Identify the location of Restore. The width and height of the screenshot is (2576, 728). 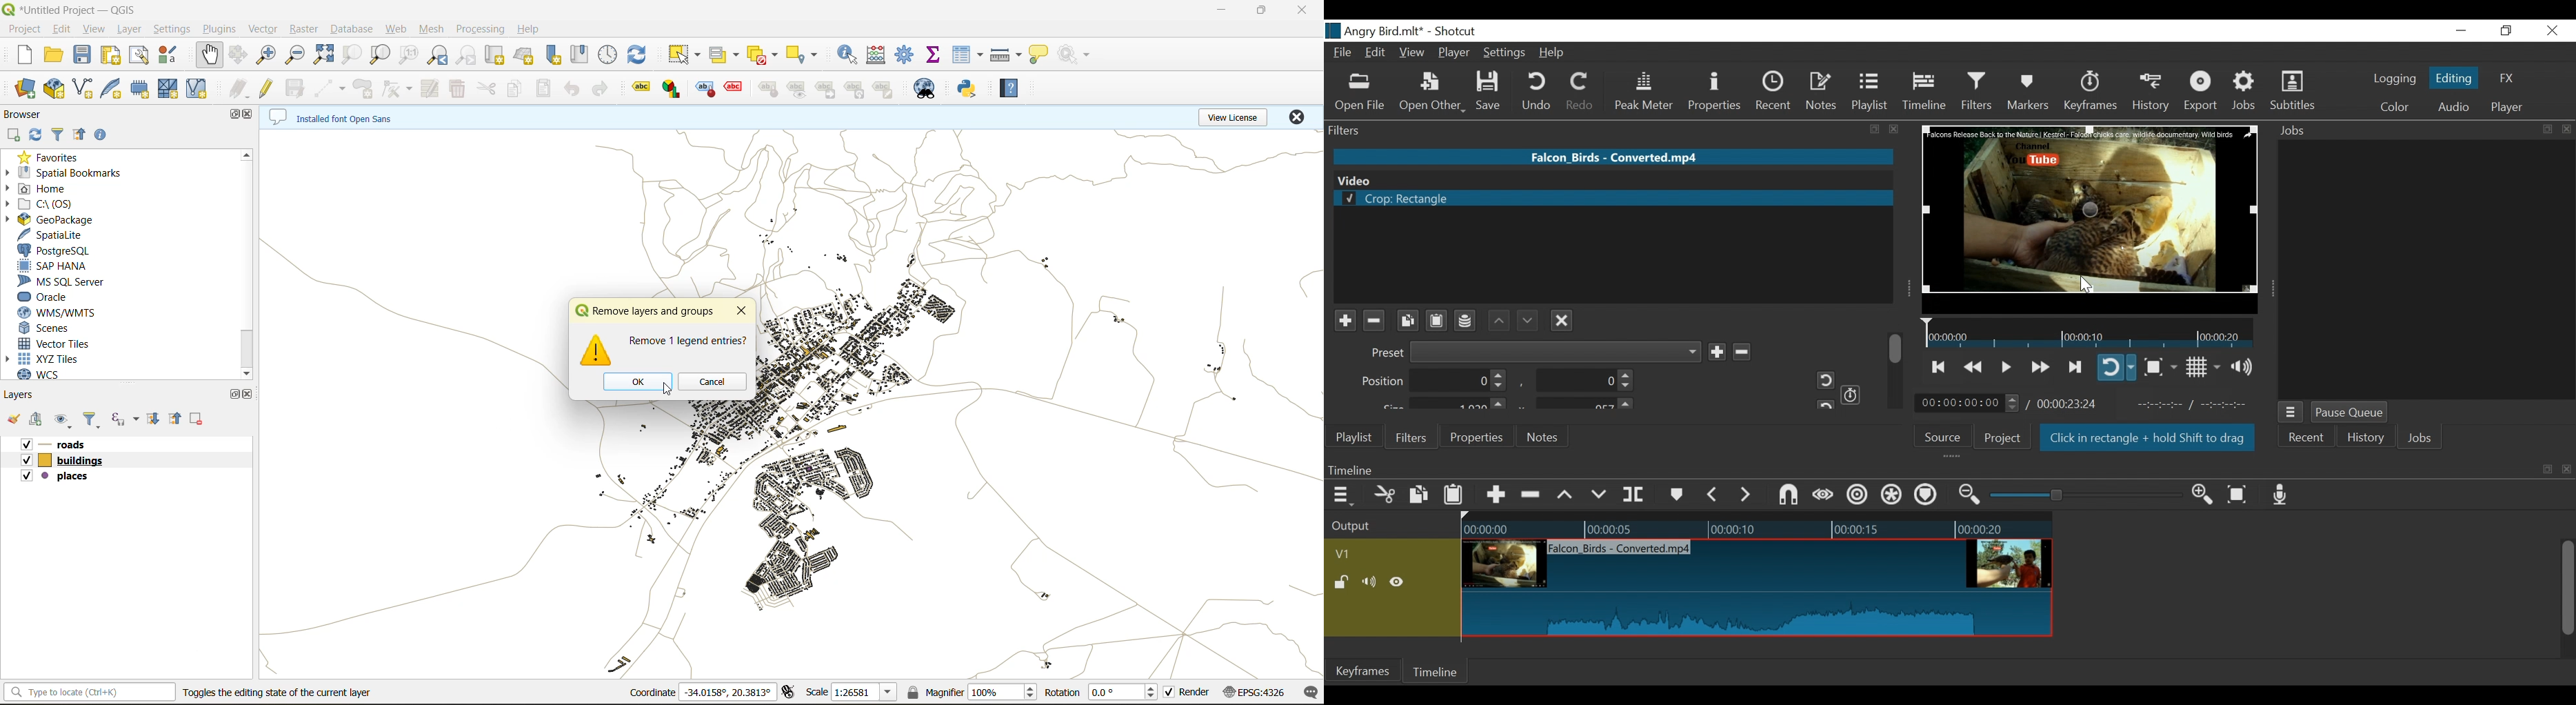
(2507, 31).